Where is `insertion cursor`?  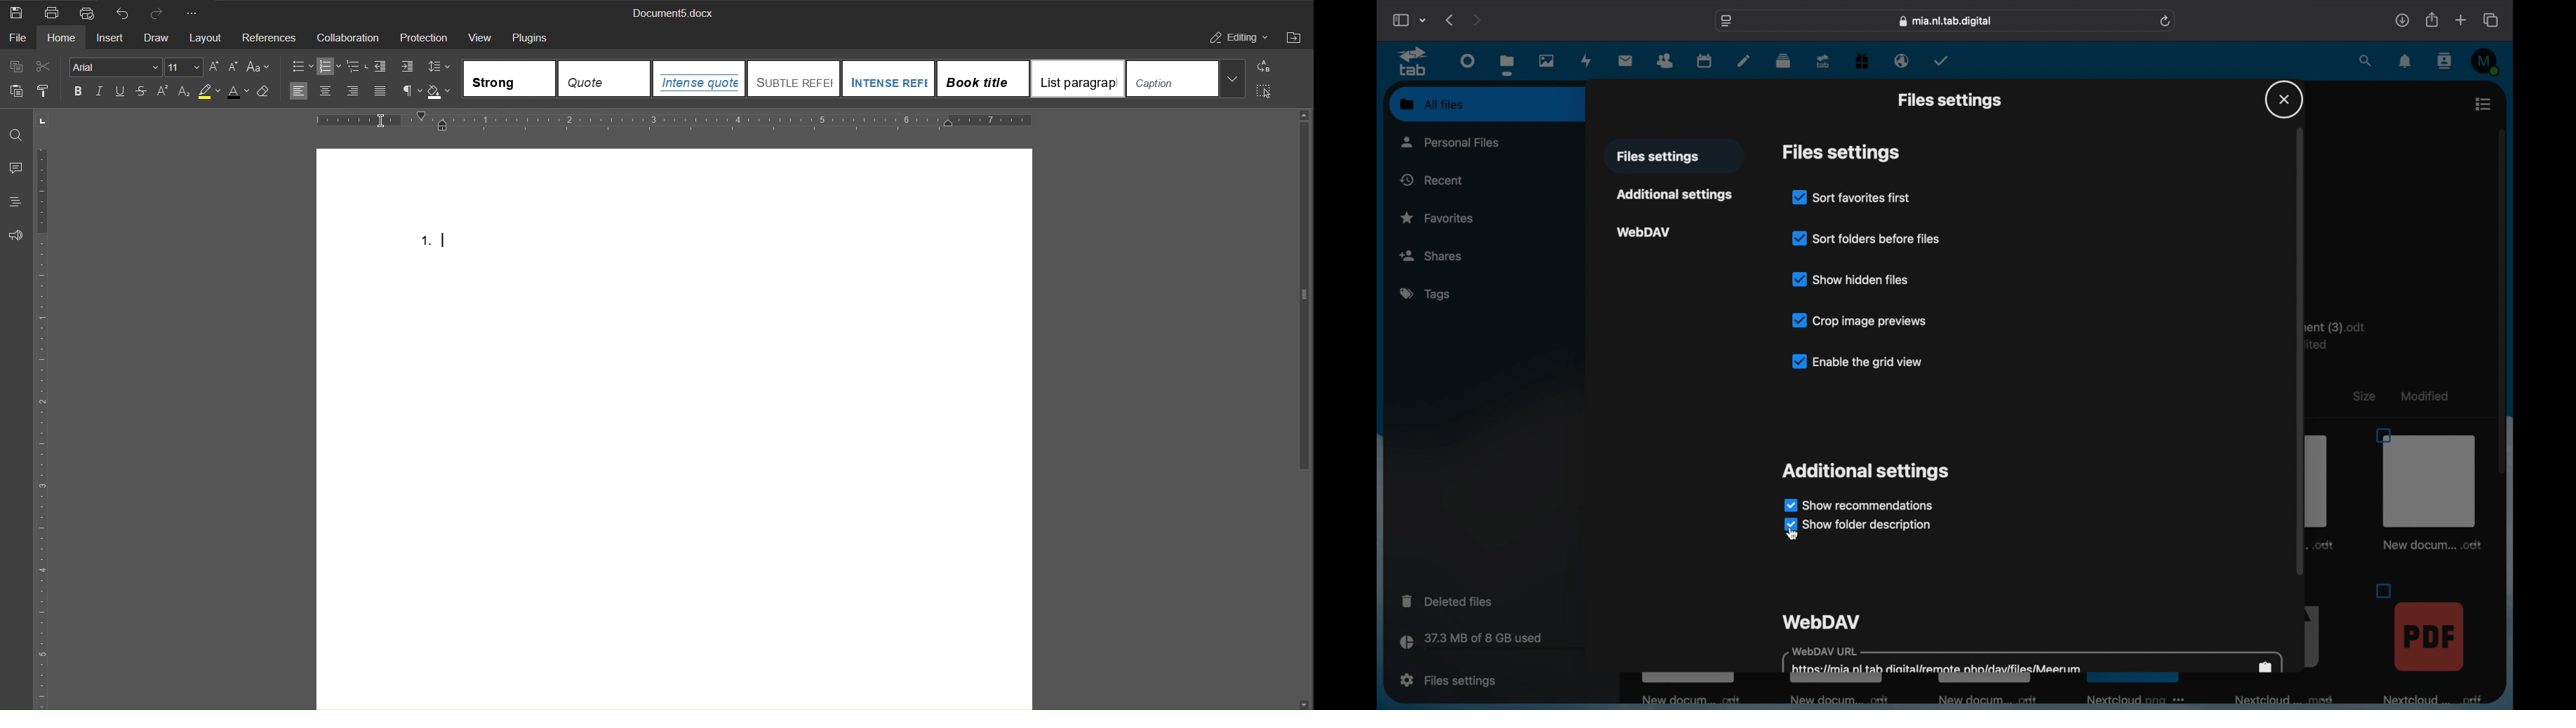 insertion cursor is located at coordinates (381, 121).